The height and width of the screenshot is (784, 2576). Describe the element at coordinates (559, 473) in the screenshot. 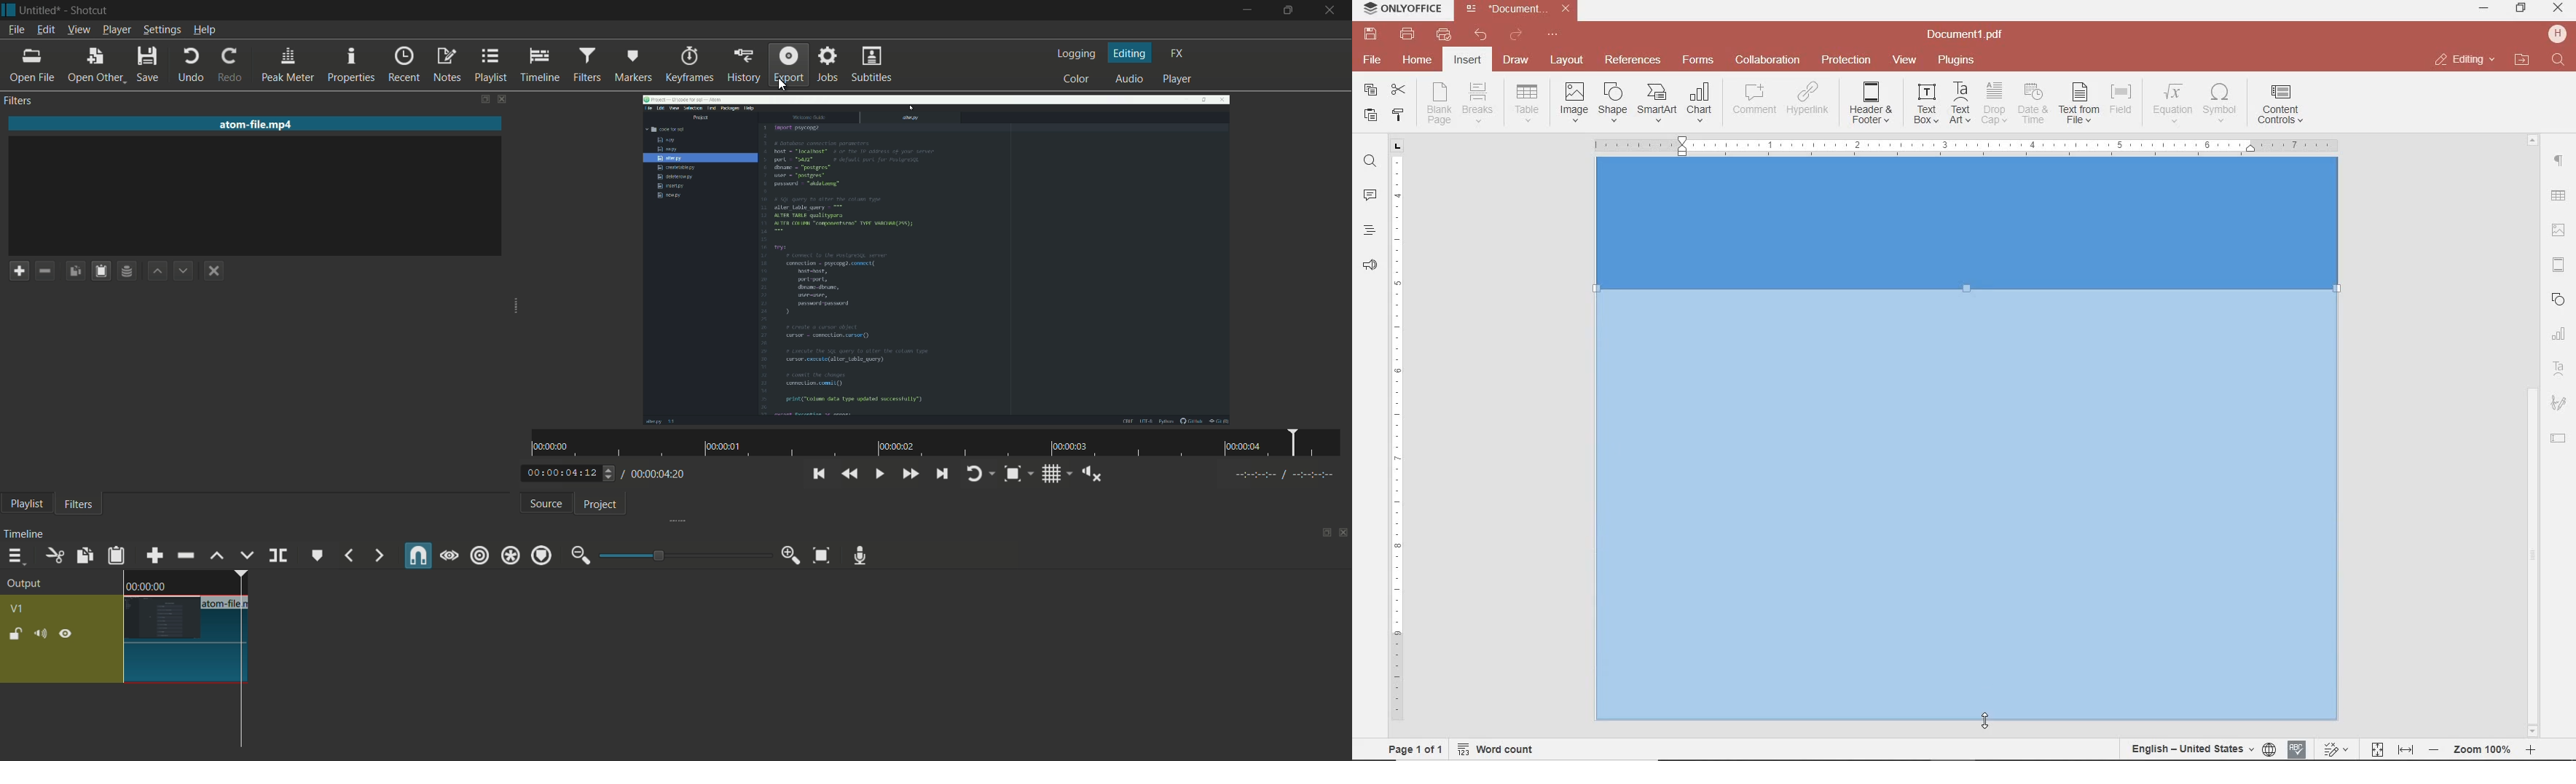

I see `current time` at that location.